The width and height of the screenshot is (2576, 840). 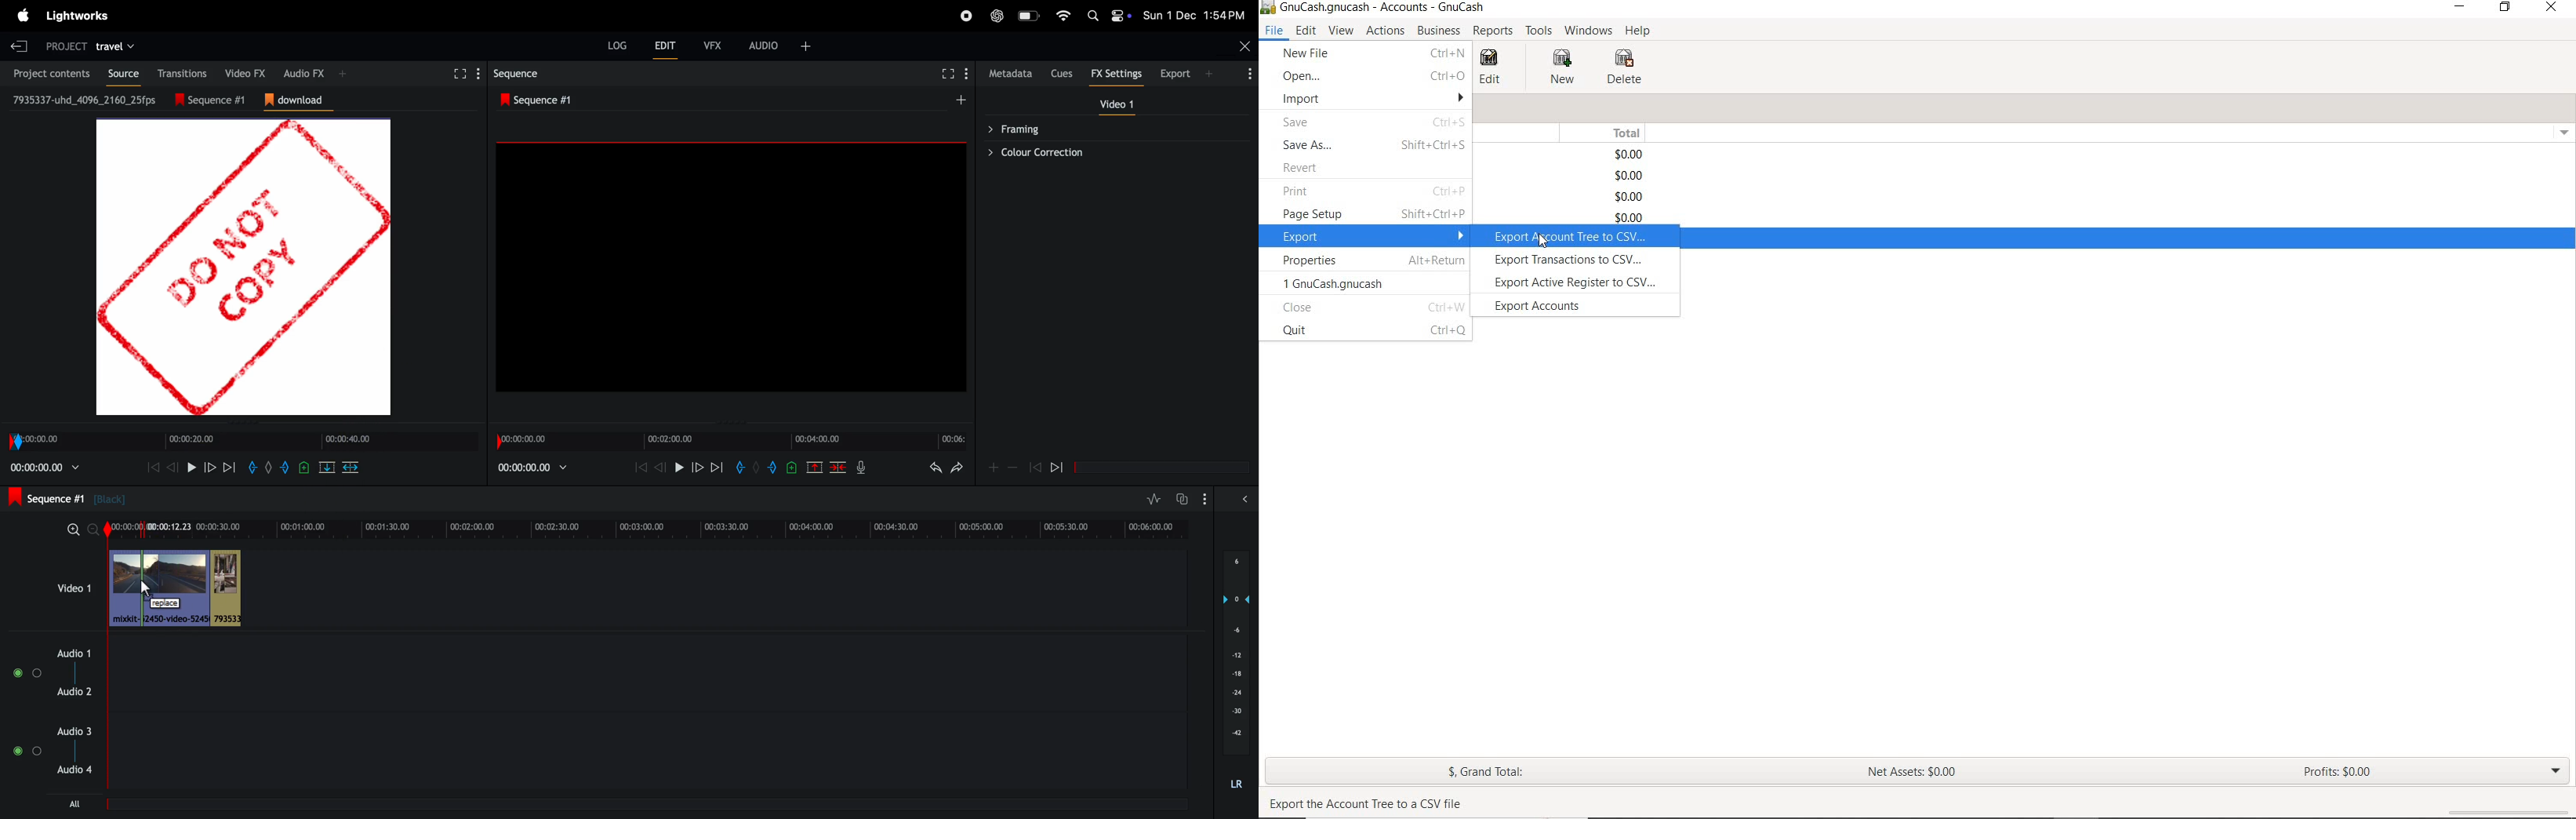 What do you see at coordinates (1297, 238) in the screenshot?
I see `EXPORT` at bounding box center [1297, 238].